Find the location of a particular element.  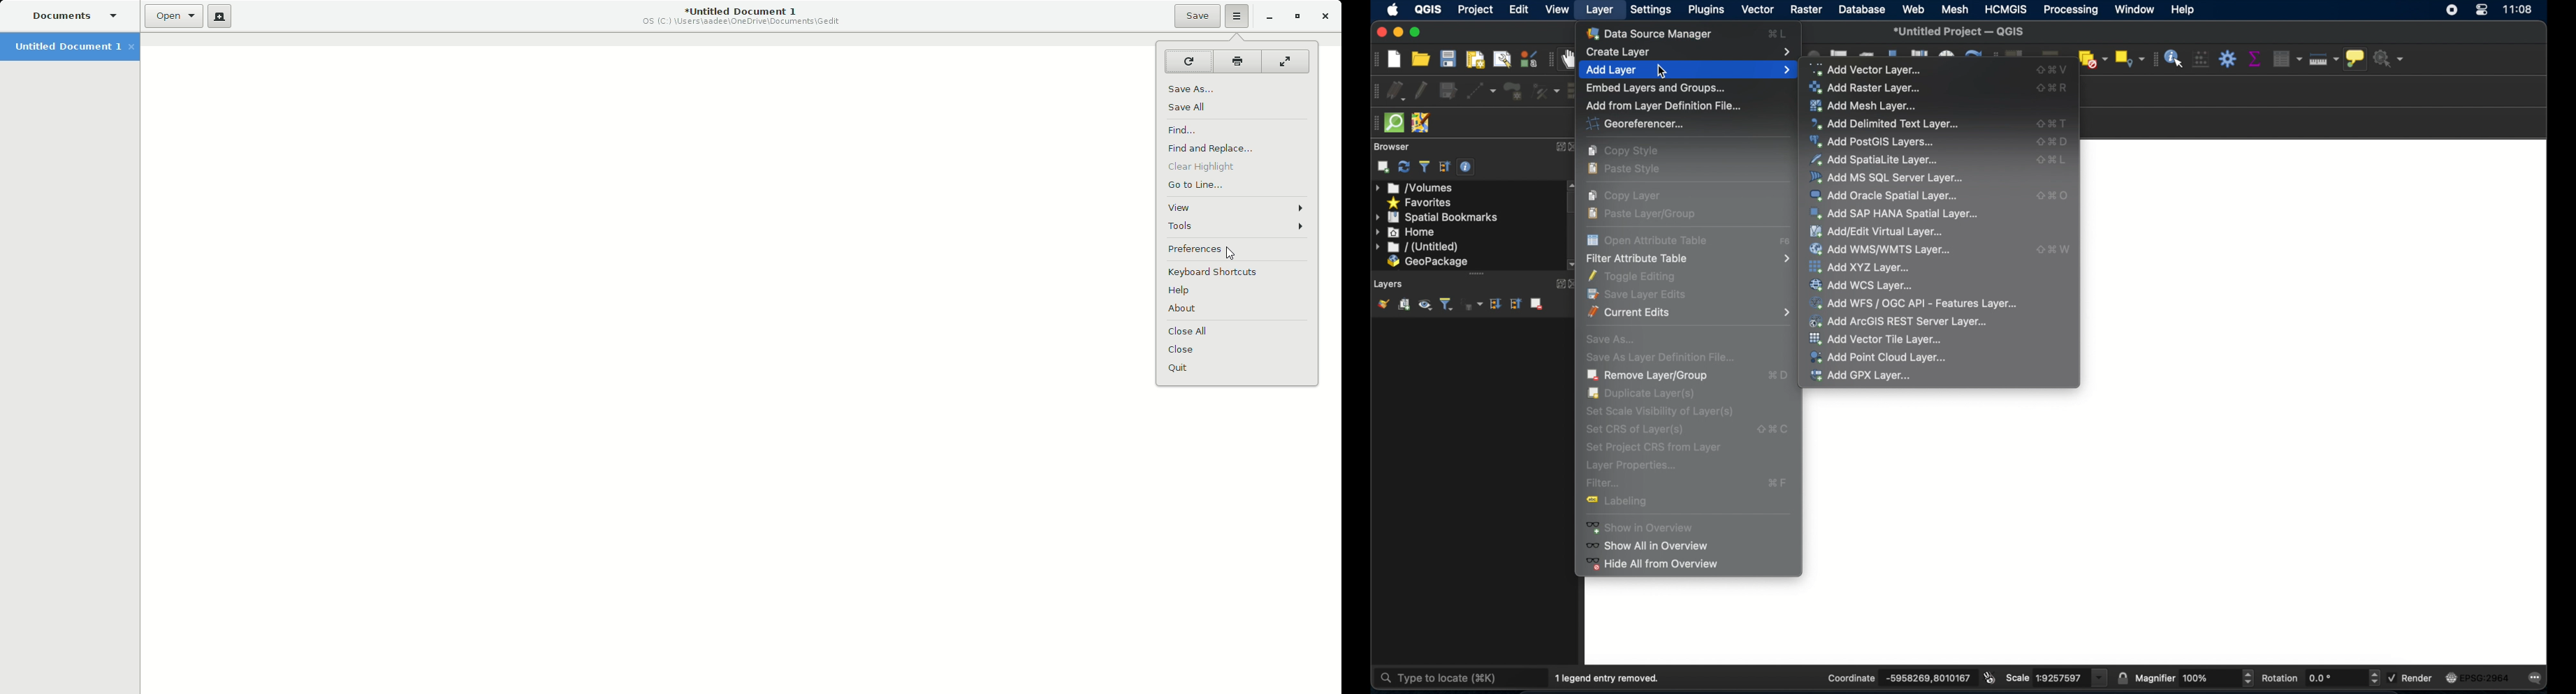

refresh is located at coordinates (1404, 167).